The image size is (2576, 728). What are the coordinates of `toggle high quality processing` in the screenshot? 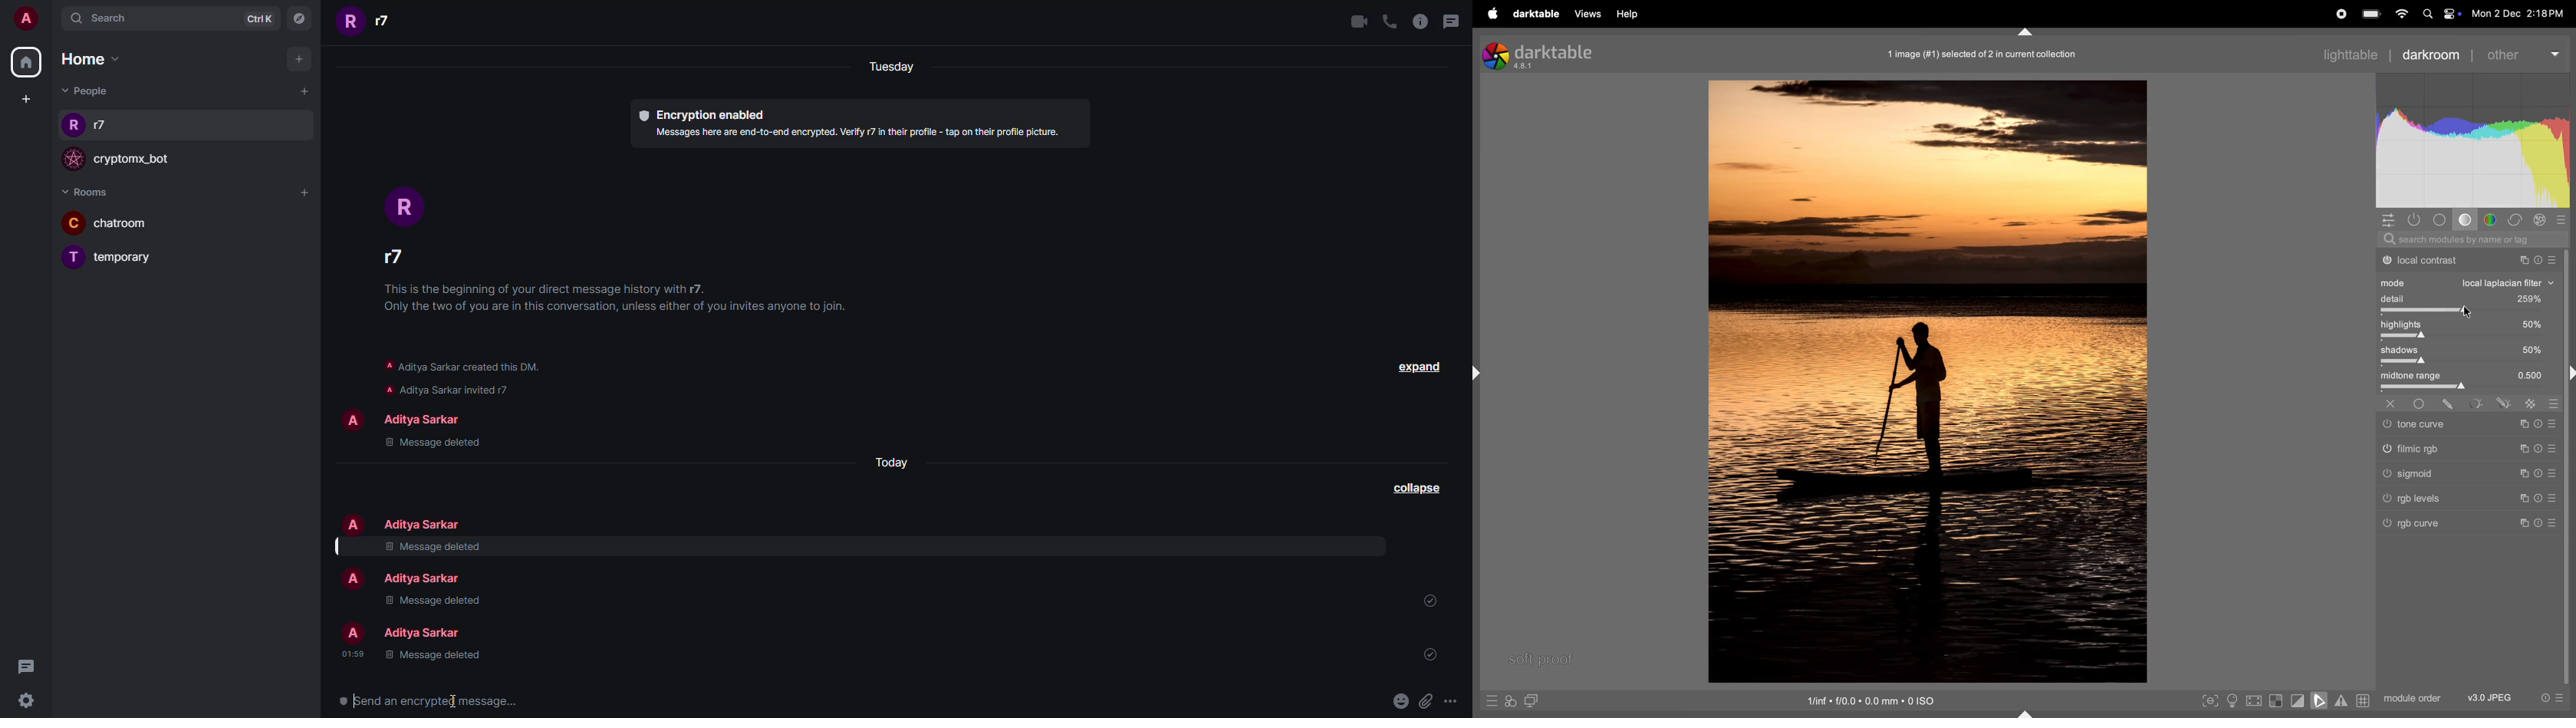 It's located at (2252, 701).